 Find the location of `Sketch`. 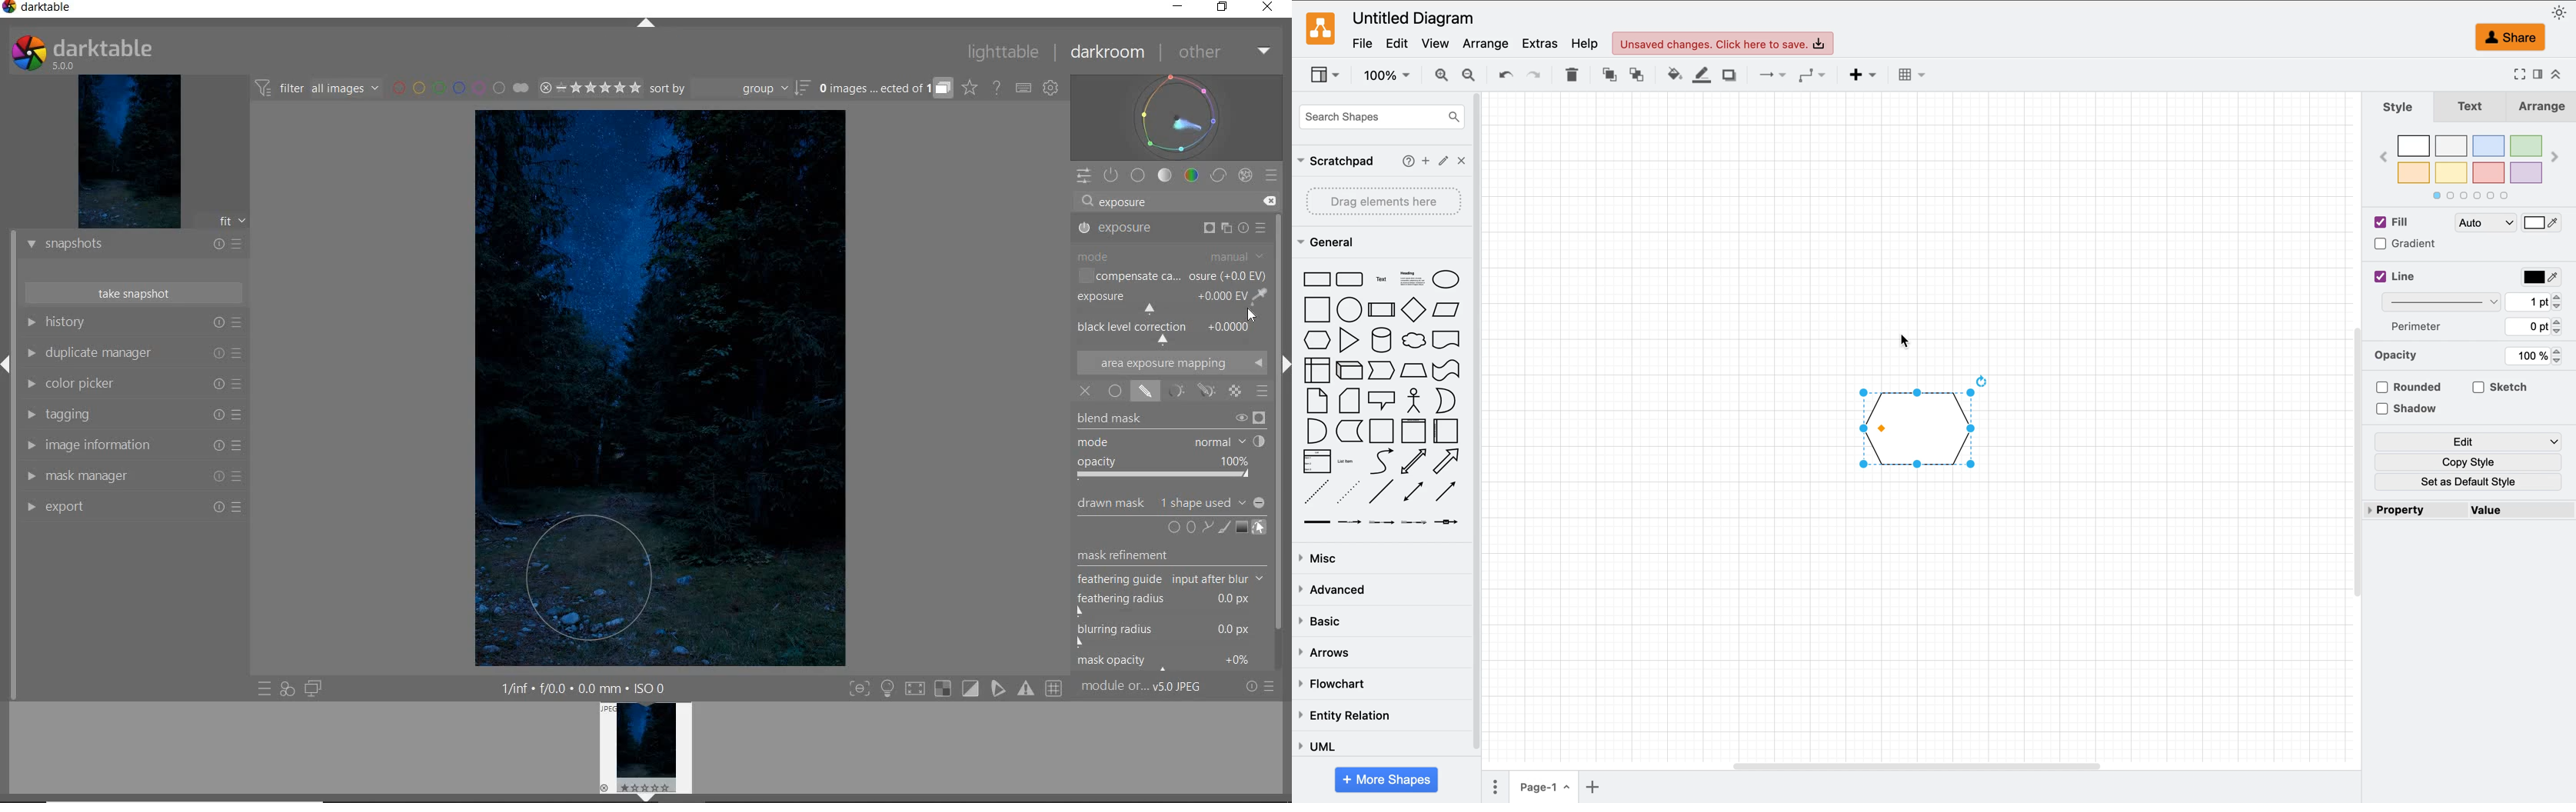

Sketch is located at coordinates (2498, 386).